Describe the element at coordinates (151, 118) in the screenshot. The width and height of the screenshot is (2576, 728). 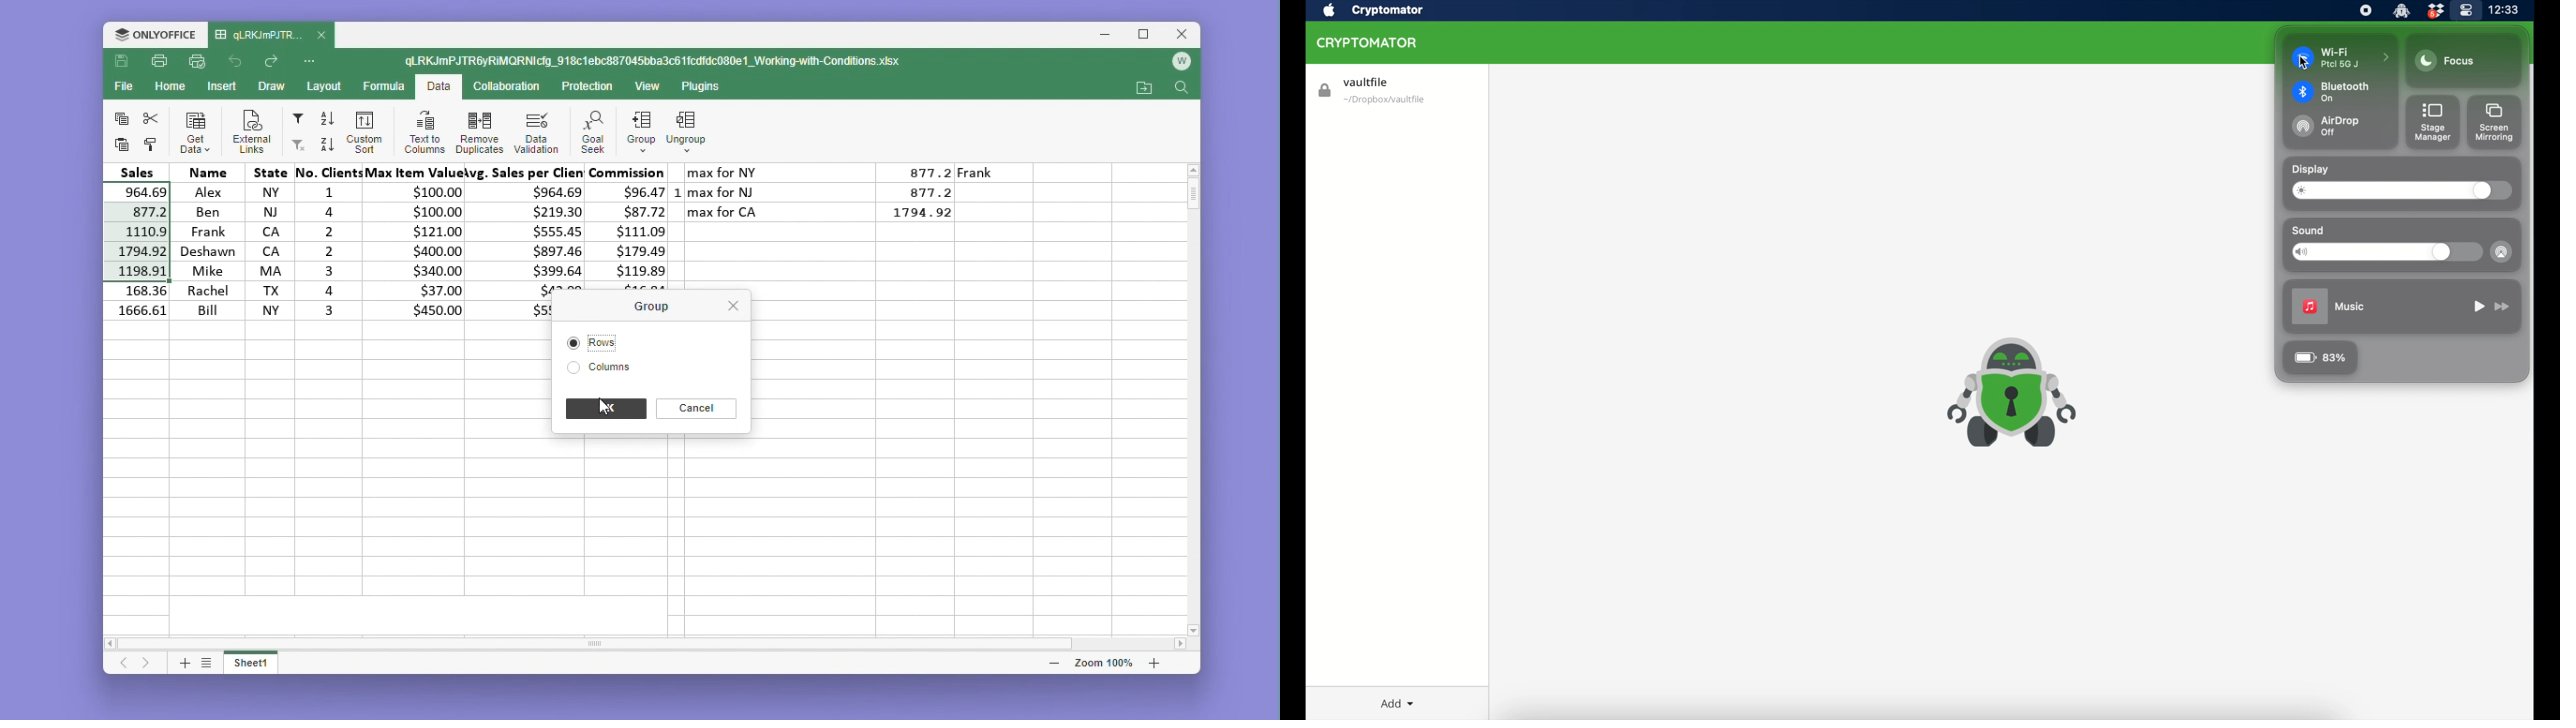
I see `cut` at that location.